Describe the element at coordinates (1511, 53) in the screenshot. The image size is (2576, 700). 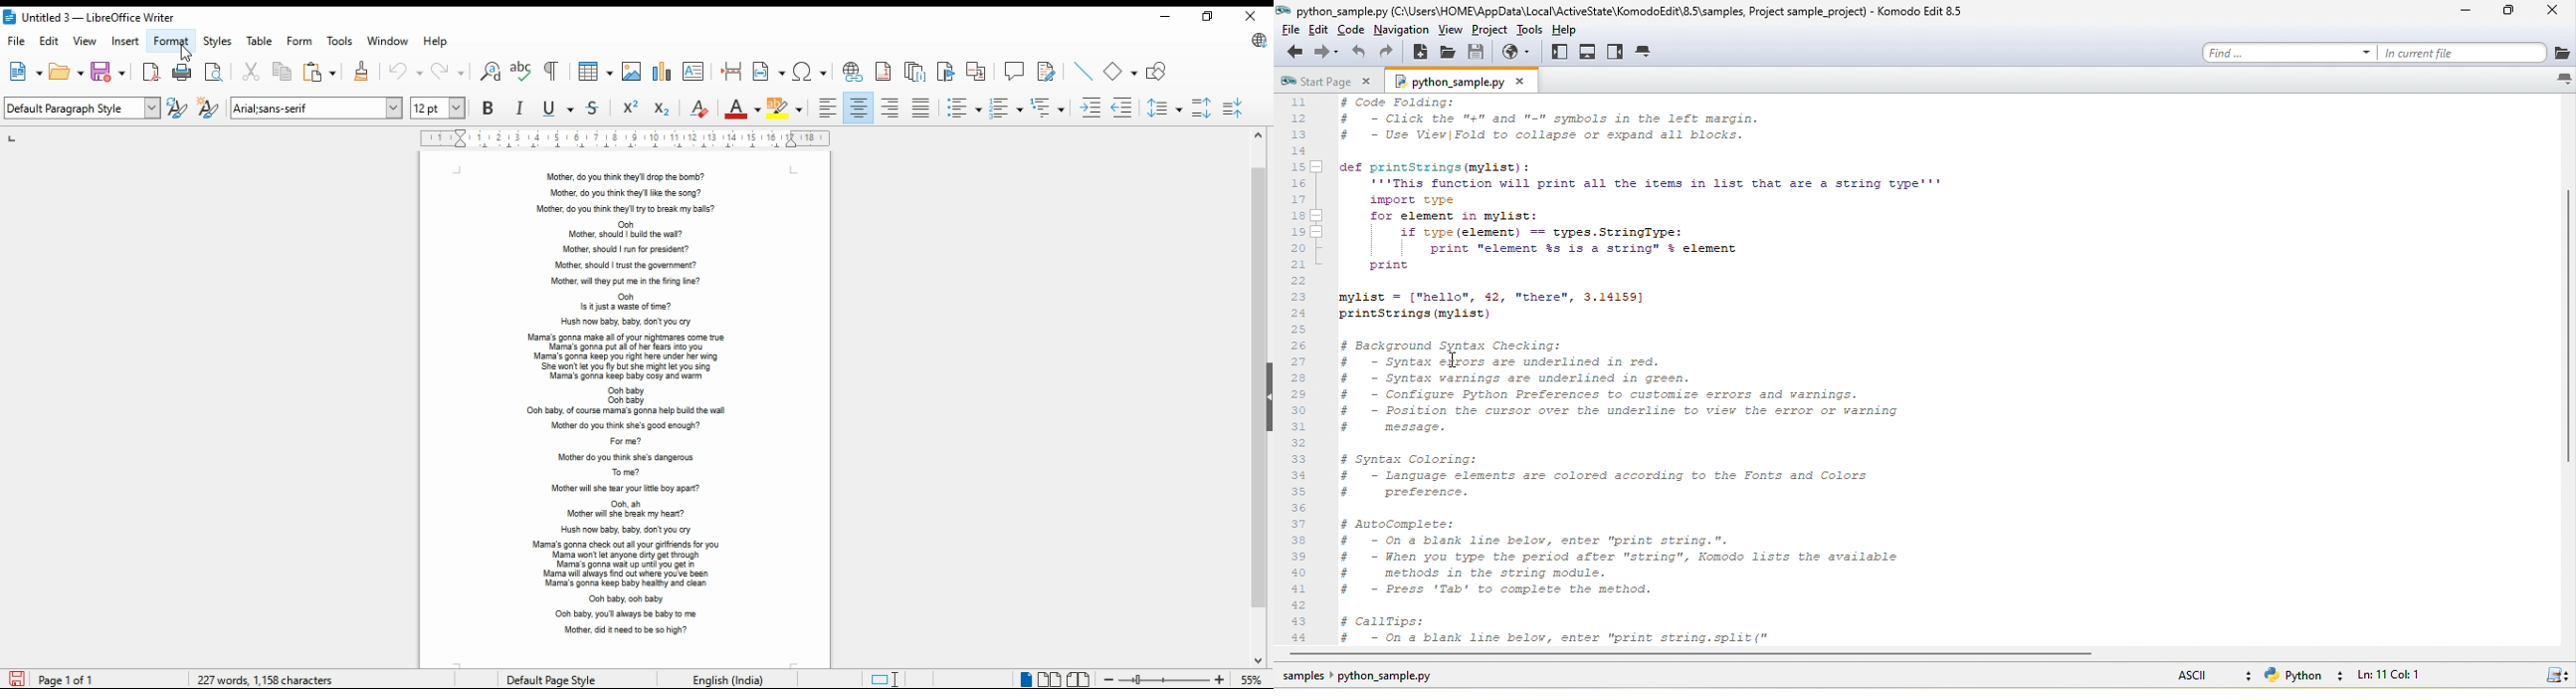
I see `browse` at that location.